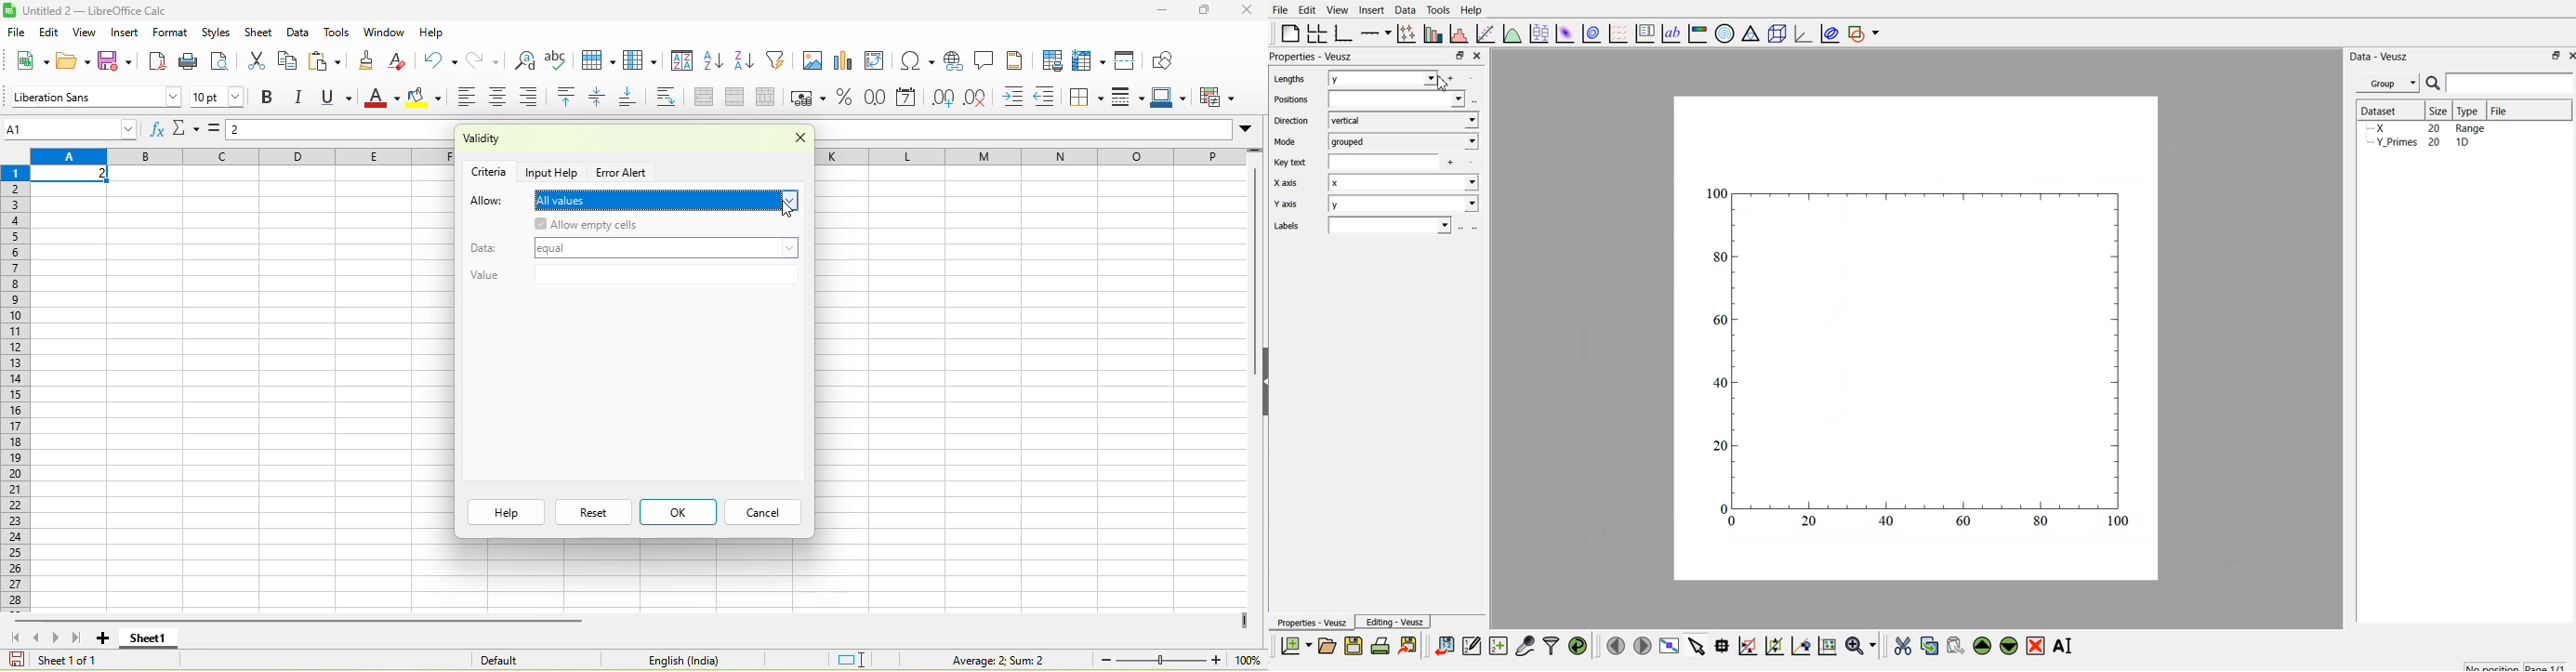 This screenshot has width=2576, height=672. I want to click on find and replace, so click(525, 59).